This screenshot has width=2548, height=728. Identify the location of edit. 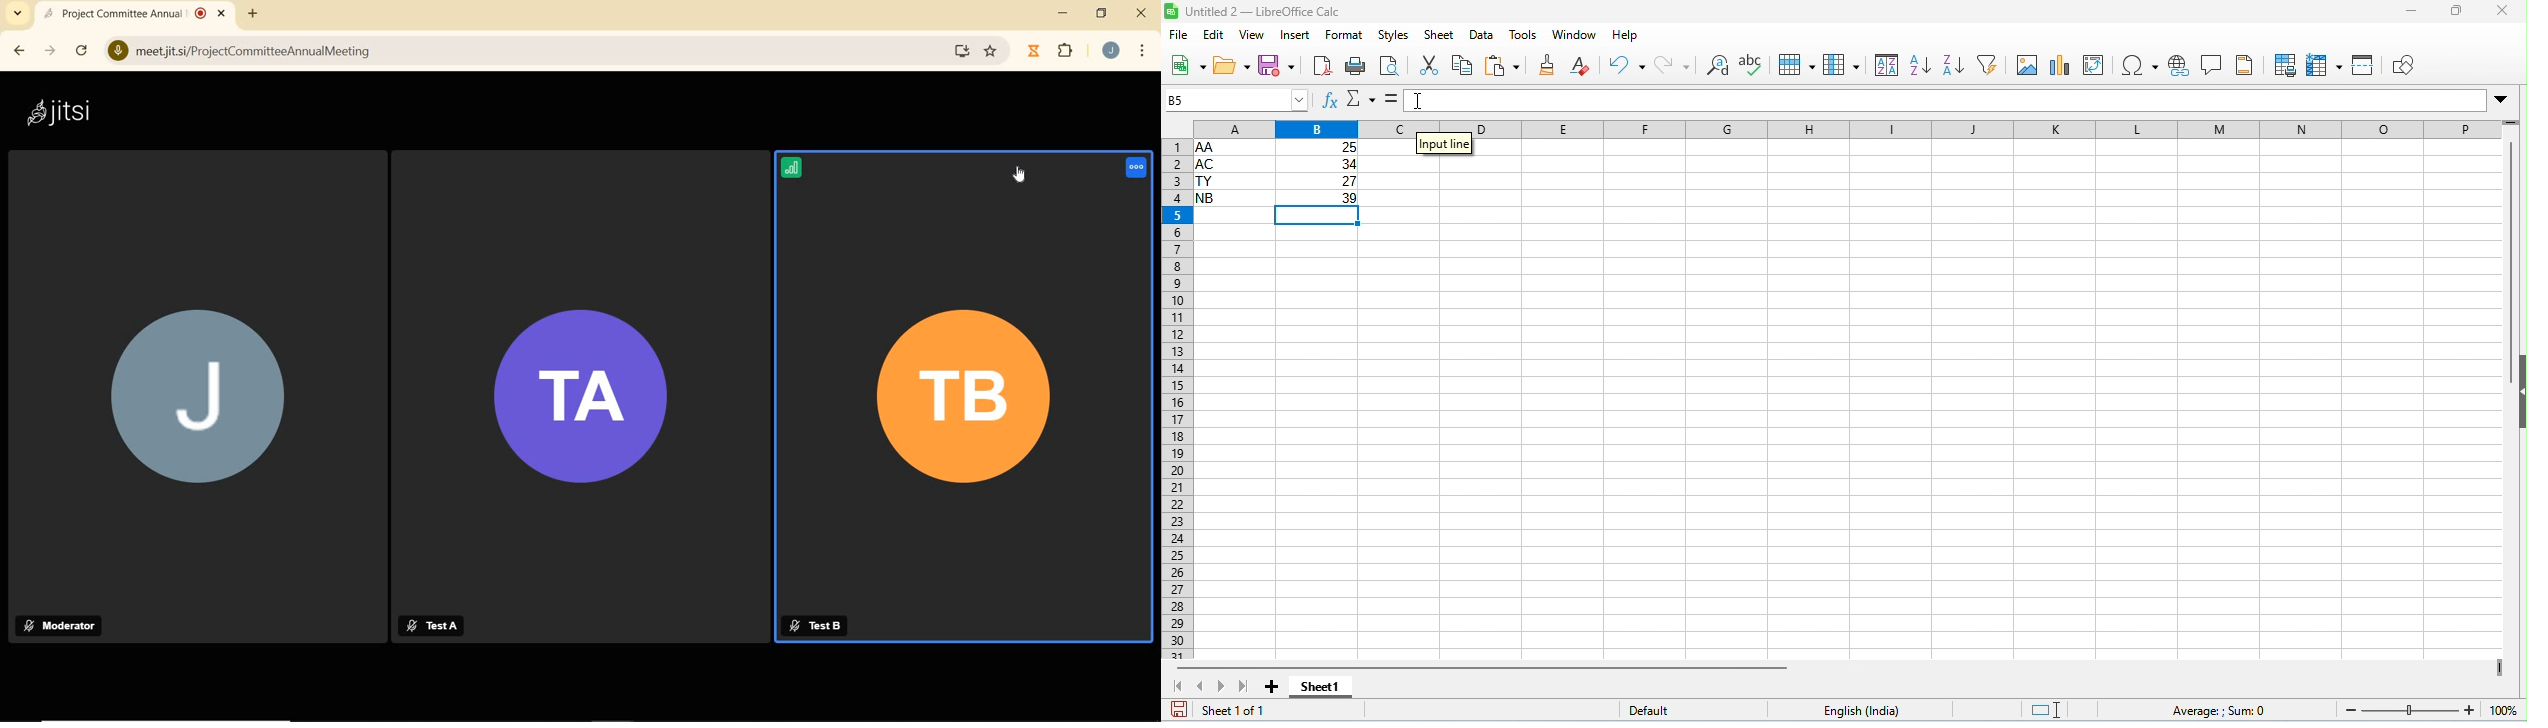
(1215, 35).